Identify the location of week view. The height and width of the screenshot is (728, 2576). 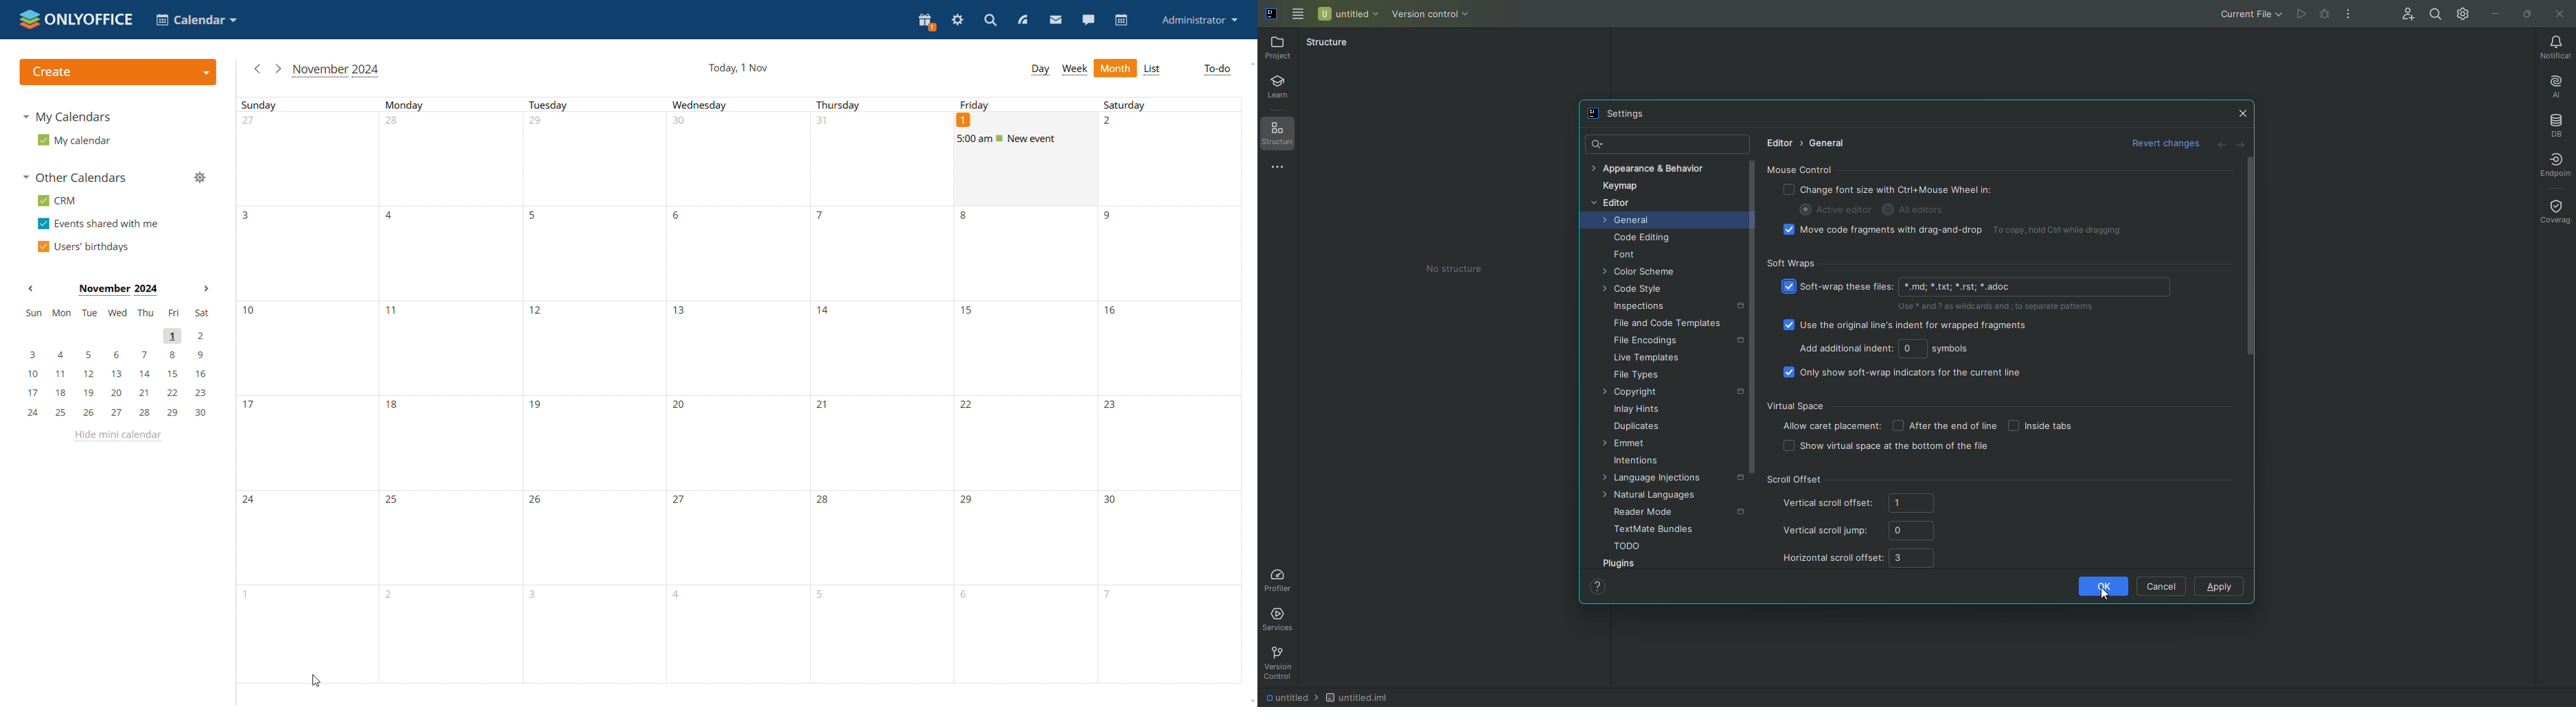
(1075, 69).